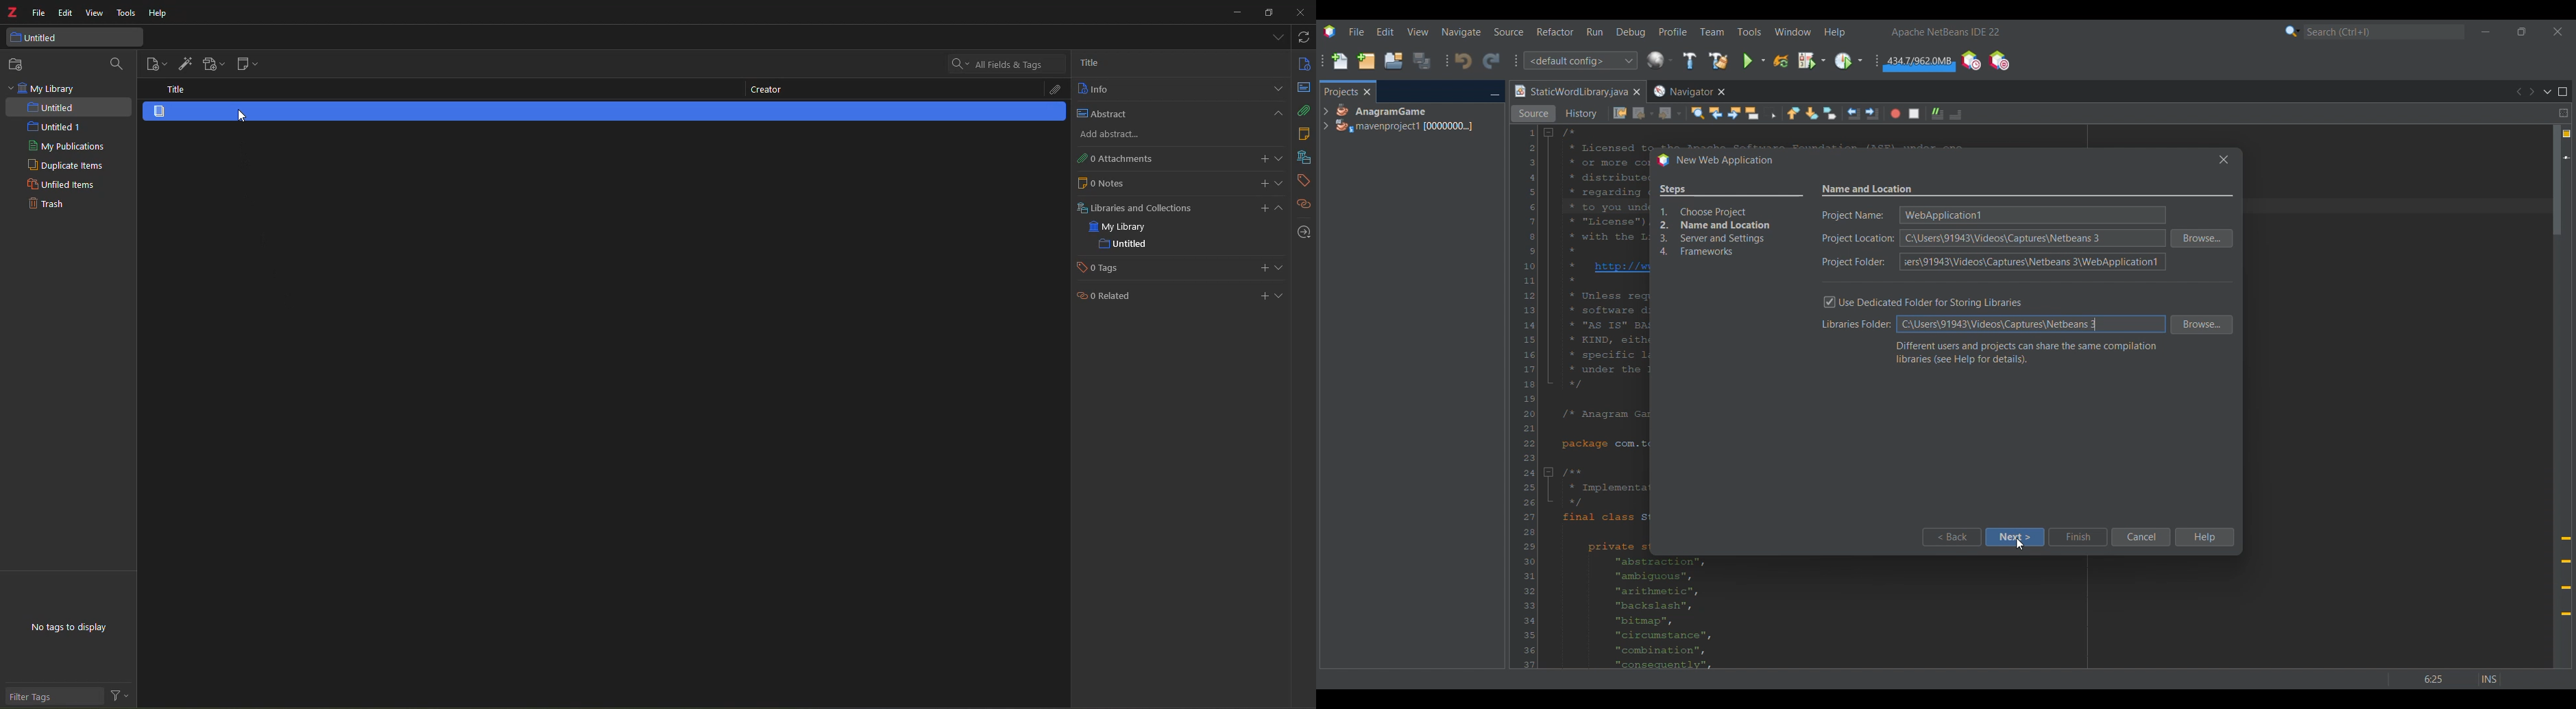 The width and height of the screenshot is (2576, 728). I want to click on add, so click(1270, 207).